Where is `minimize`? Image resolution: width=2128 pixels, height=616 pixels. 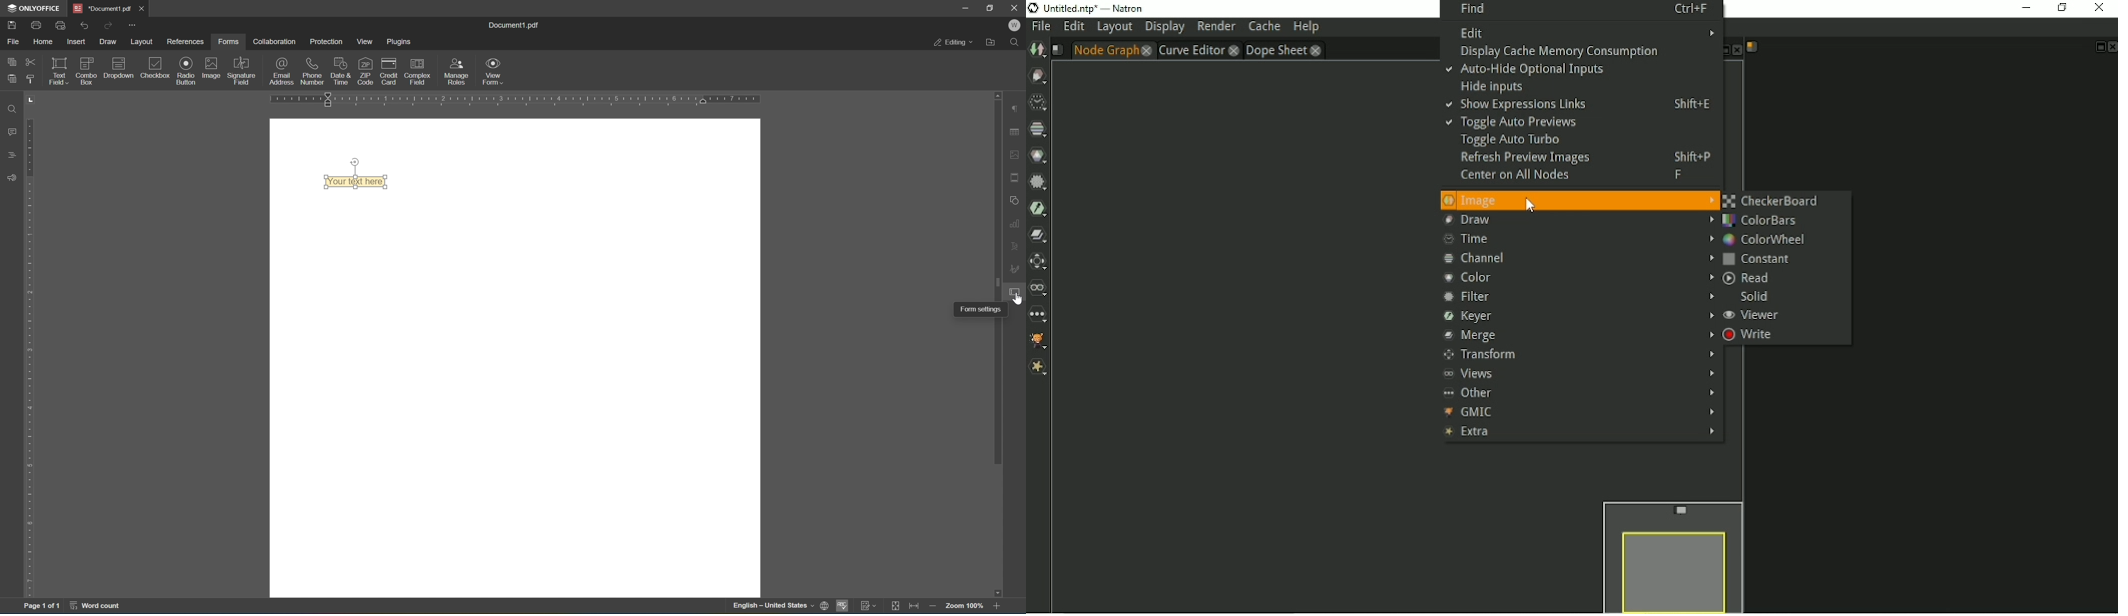
minimize is located at coordinates (961, 7).